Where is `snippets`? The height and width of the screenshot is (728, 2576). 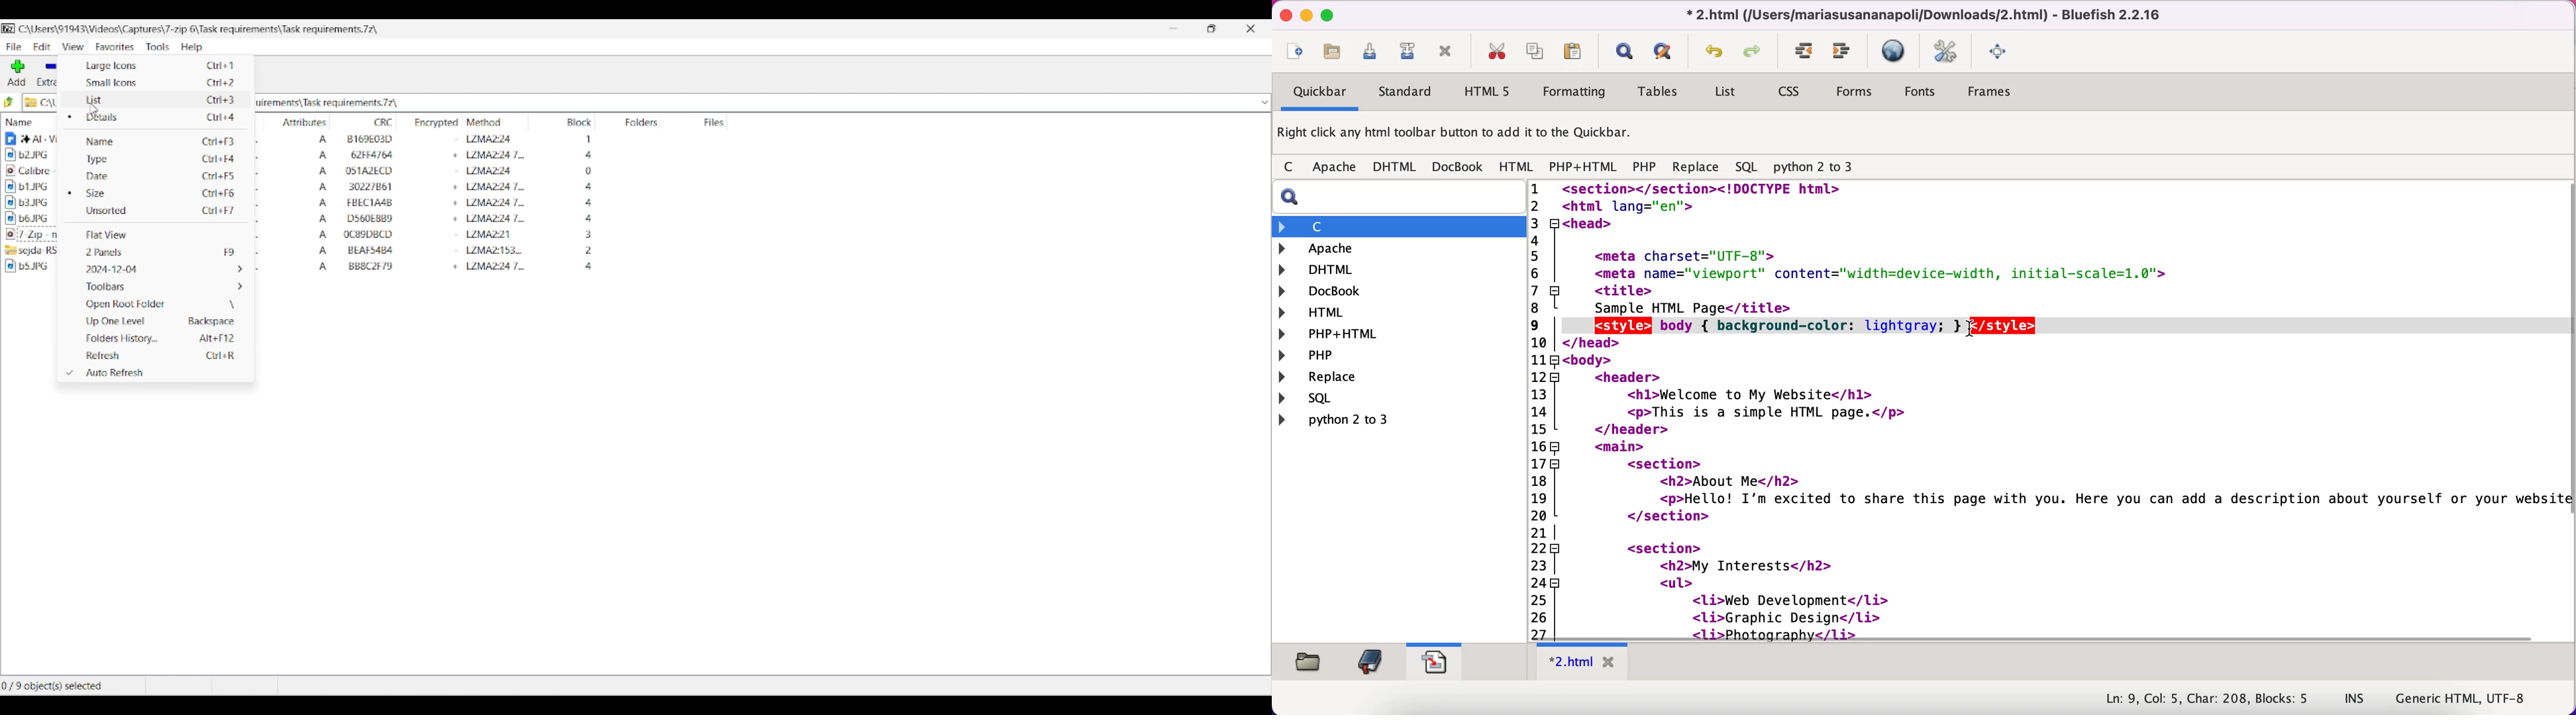
snippets is located at coordinates (1434, 659).